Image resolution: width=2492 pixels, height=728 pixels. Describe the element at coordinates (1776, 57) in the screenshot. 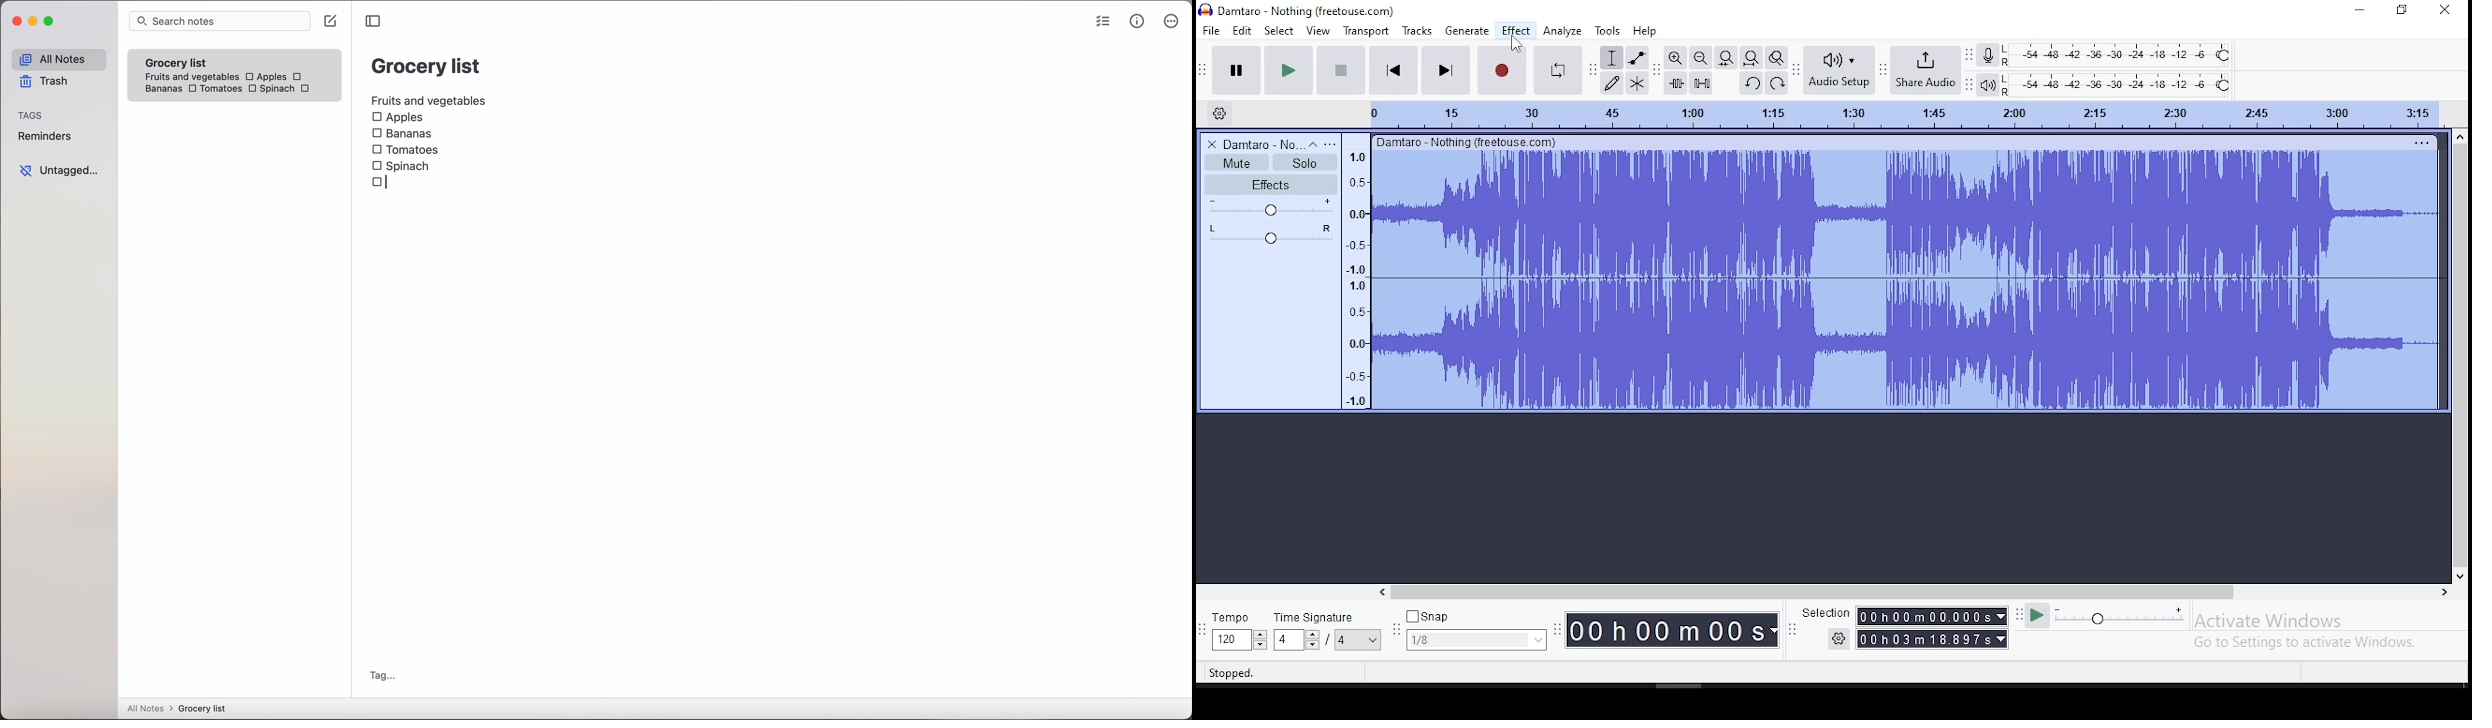

I see `zoom toggle` at that location.